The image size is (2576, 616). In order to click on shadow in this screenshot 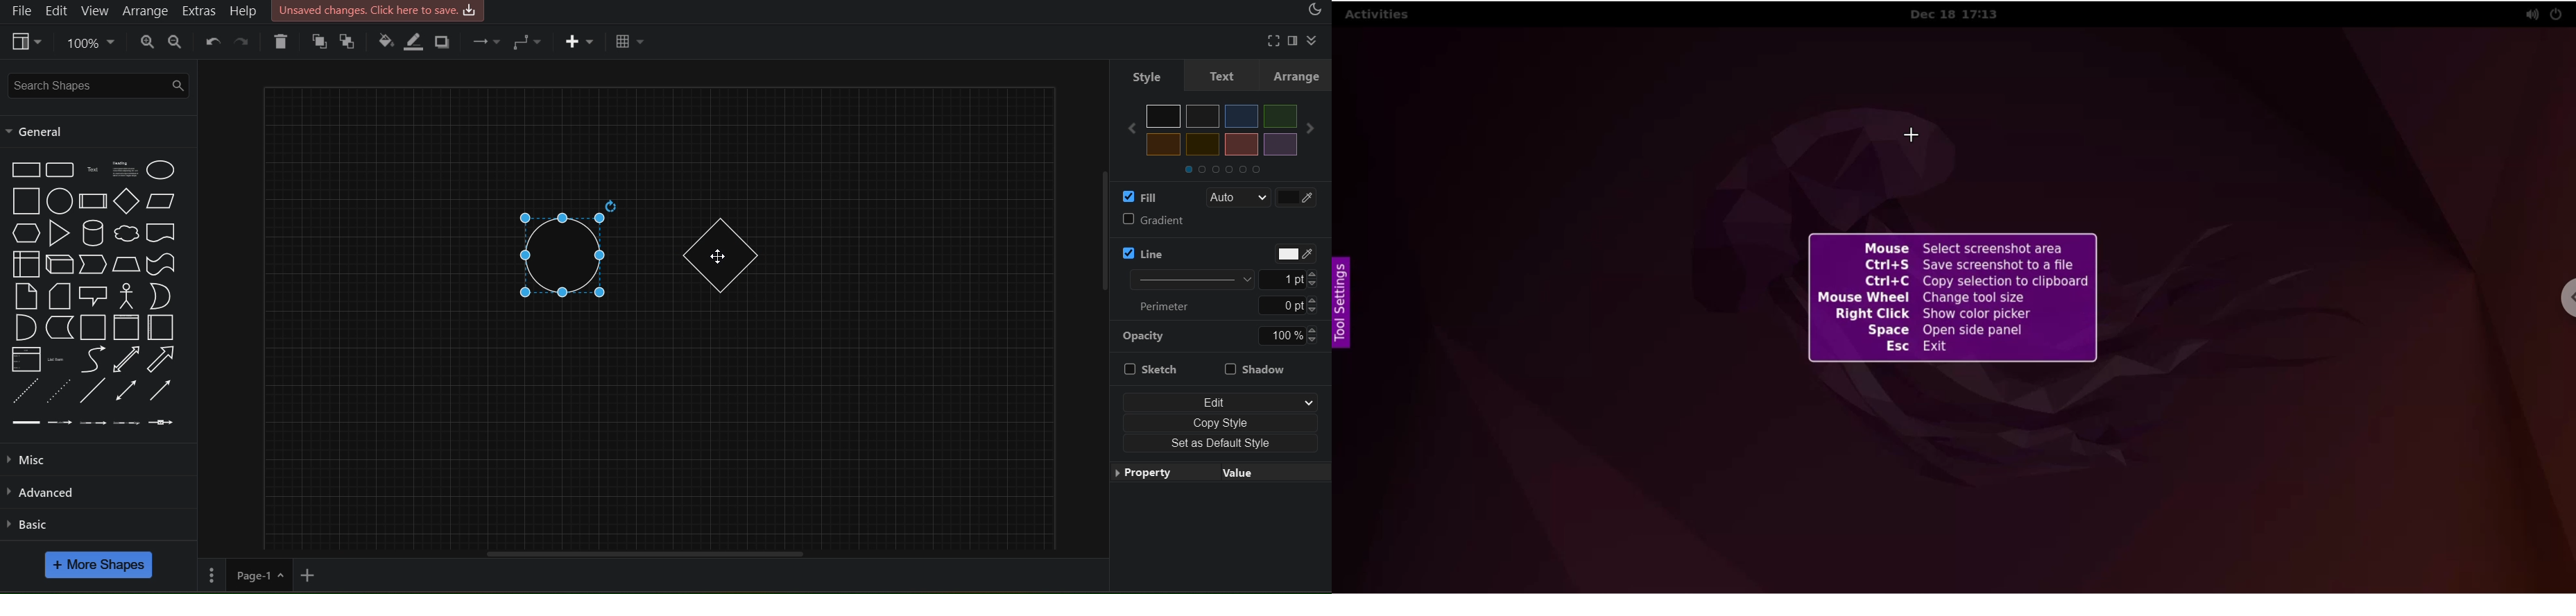, I will do `click(442, 42)`.